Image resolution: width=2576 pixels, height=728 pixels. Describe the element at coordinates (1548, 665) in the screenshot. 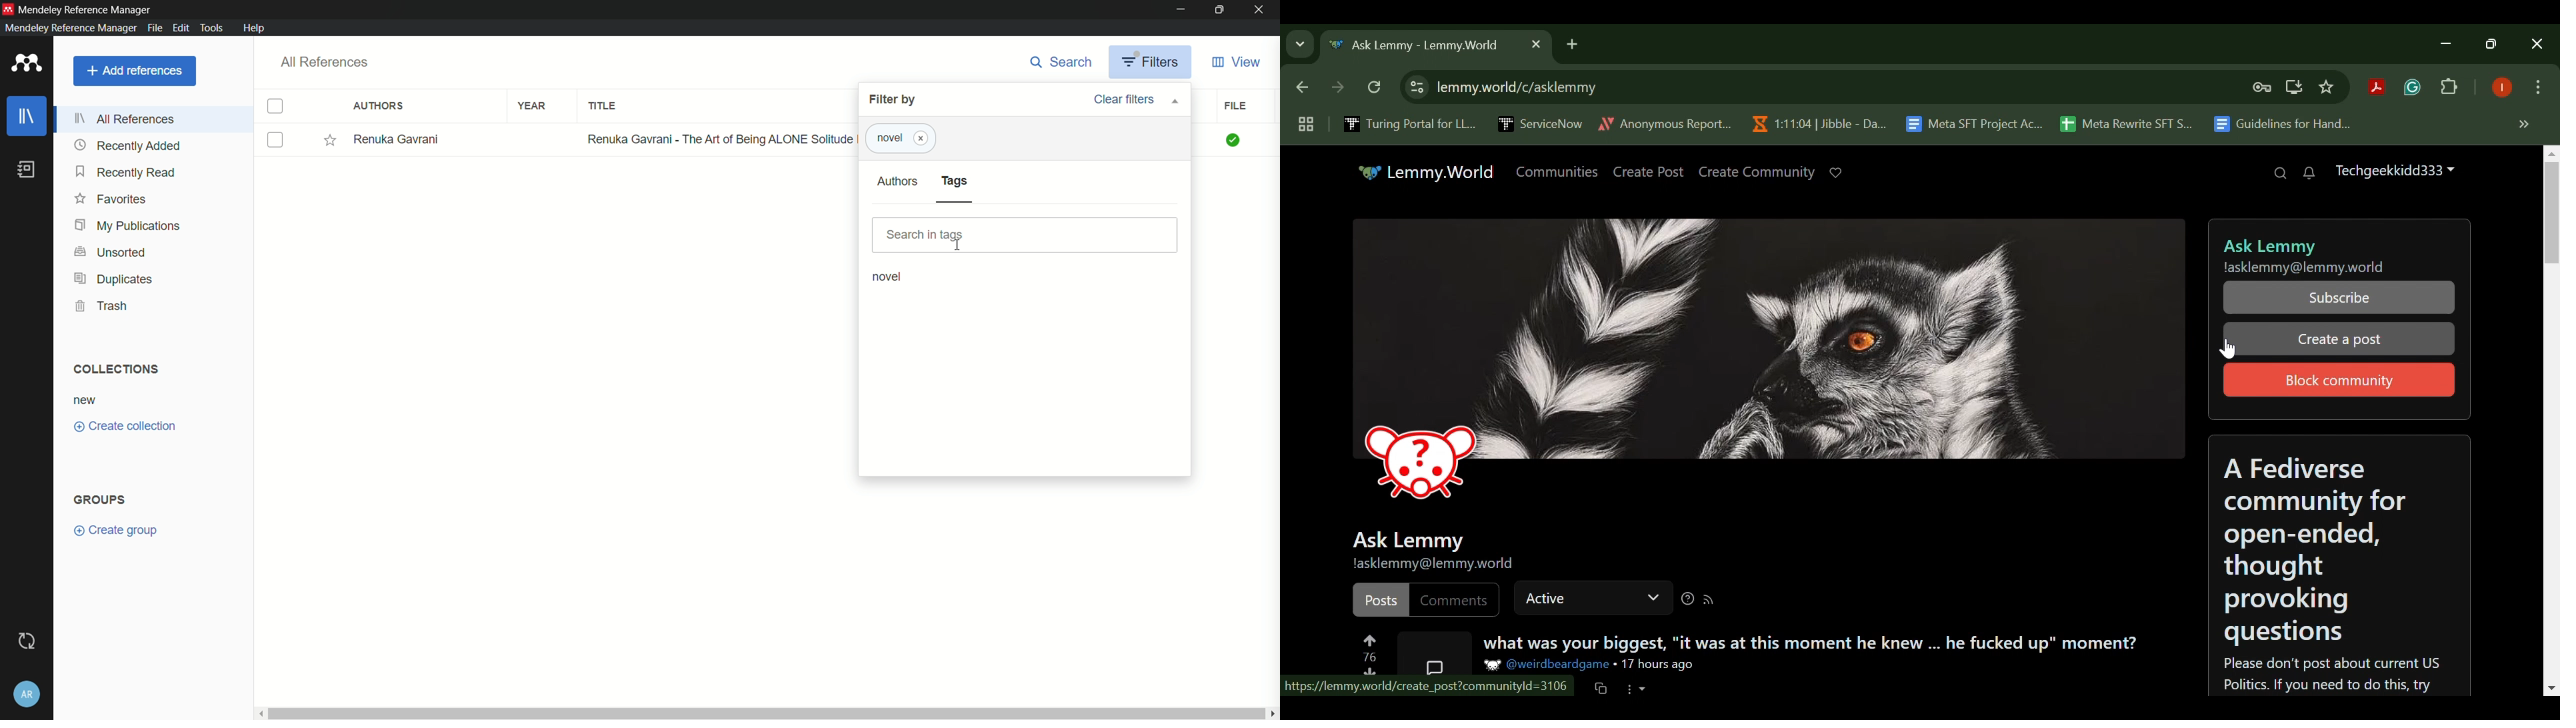

I see `@weirdbeardgame` at that location.